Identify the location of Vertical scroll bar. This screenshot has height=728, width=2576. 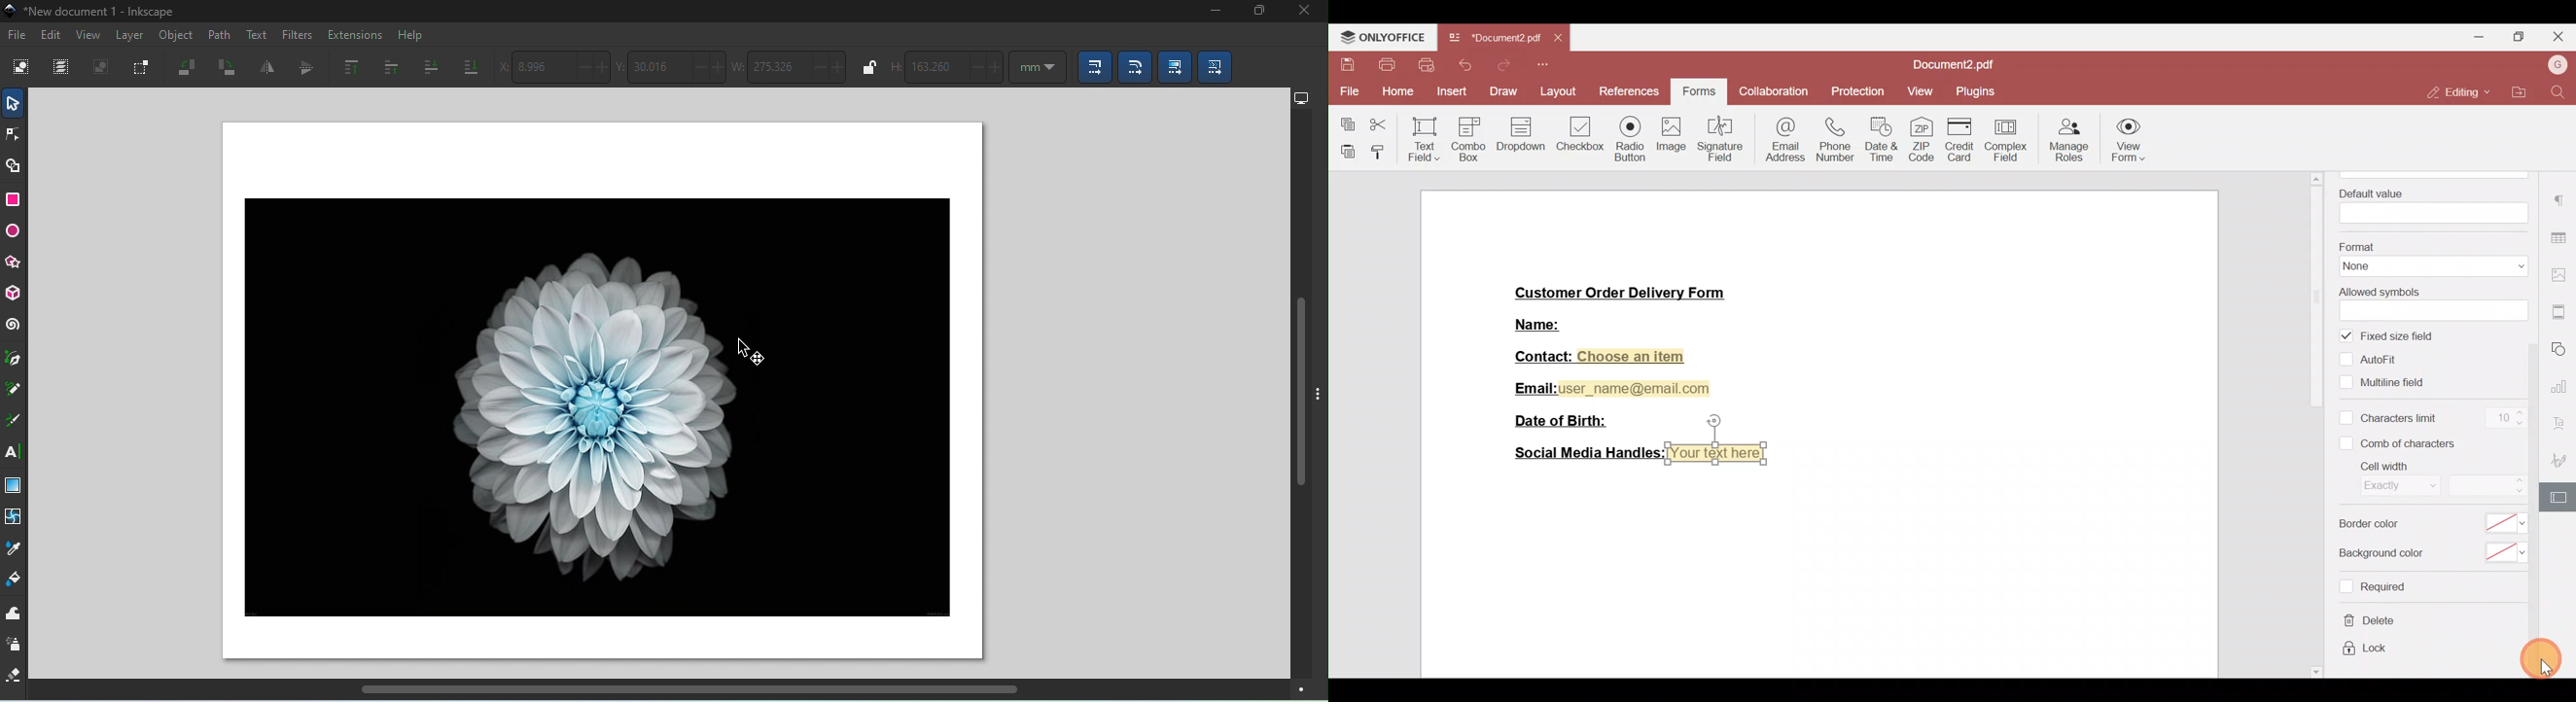
(1297, 395).